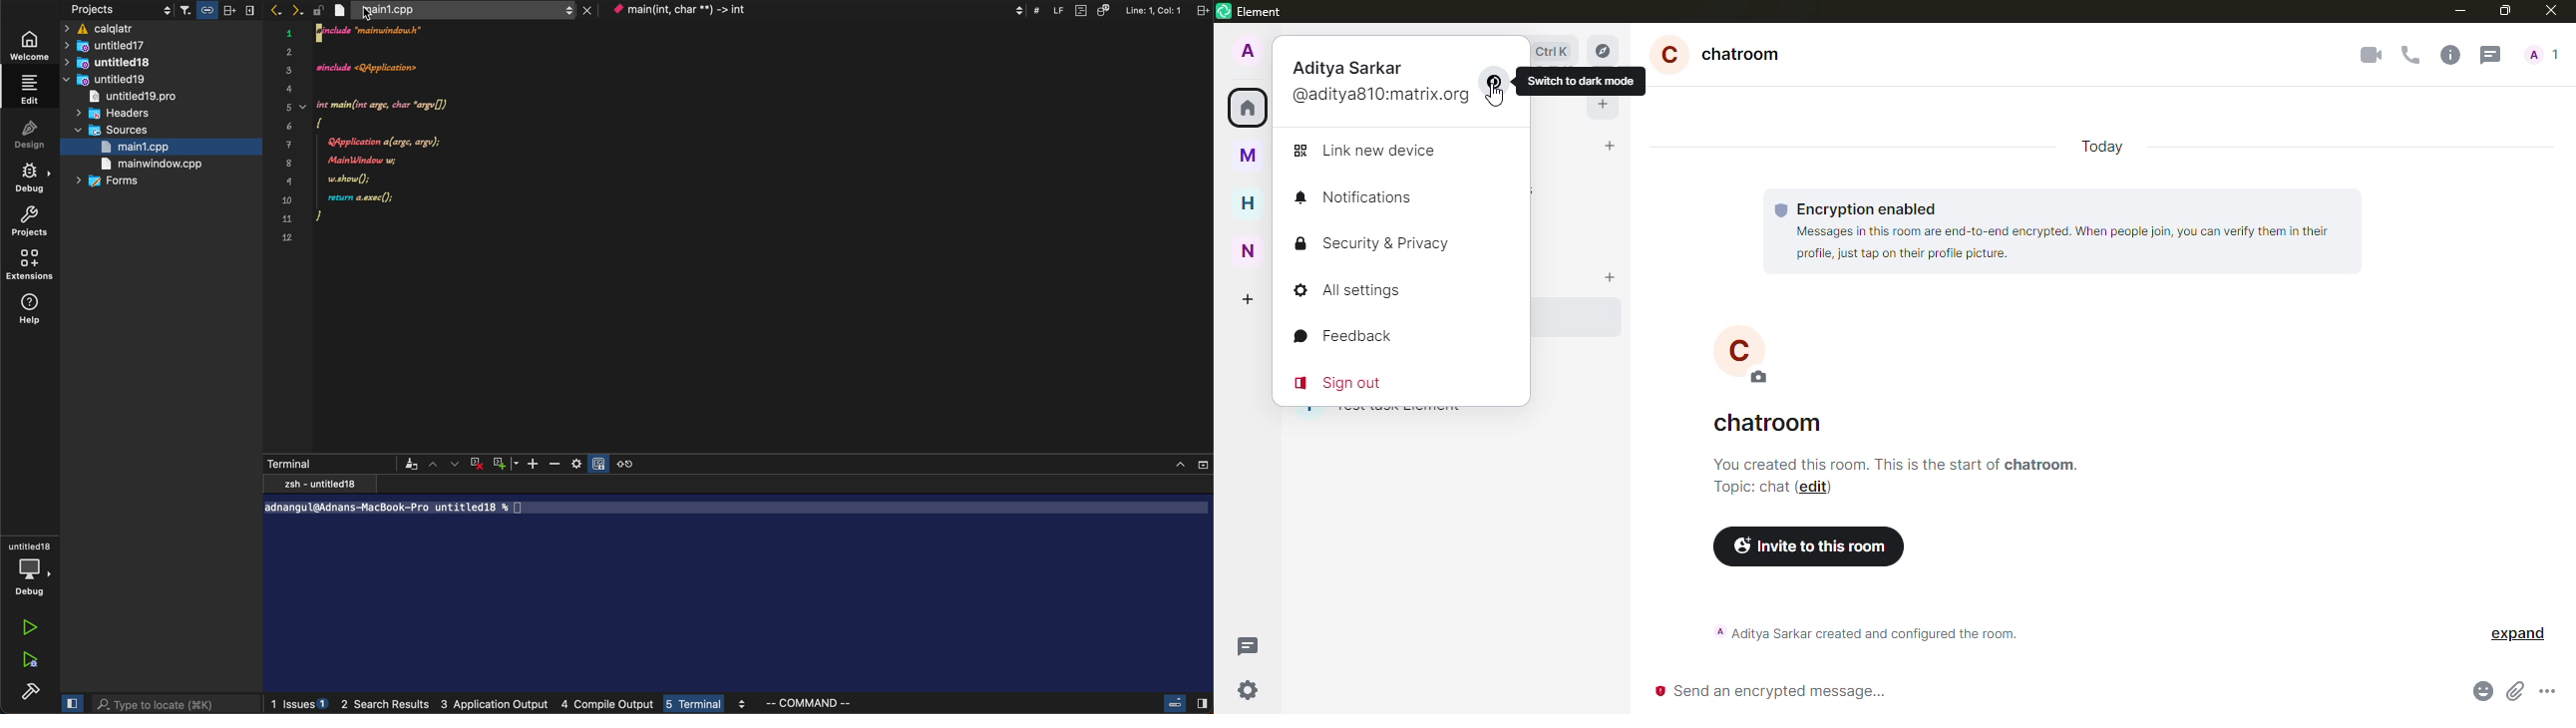 The image size is (2576, 728). Describe the element at coordinates (1813, 488) in the screenshot. I see `edit` at that location.